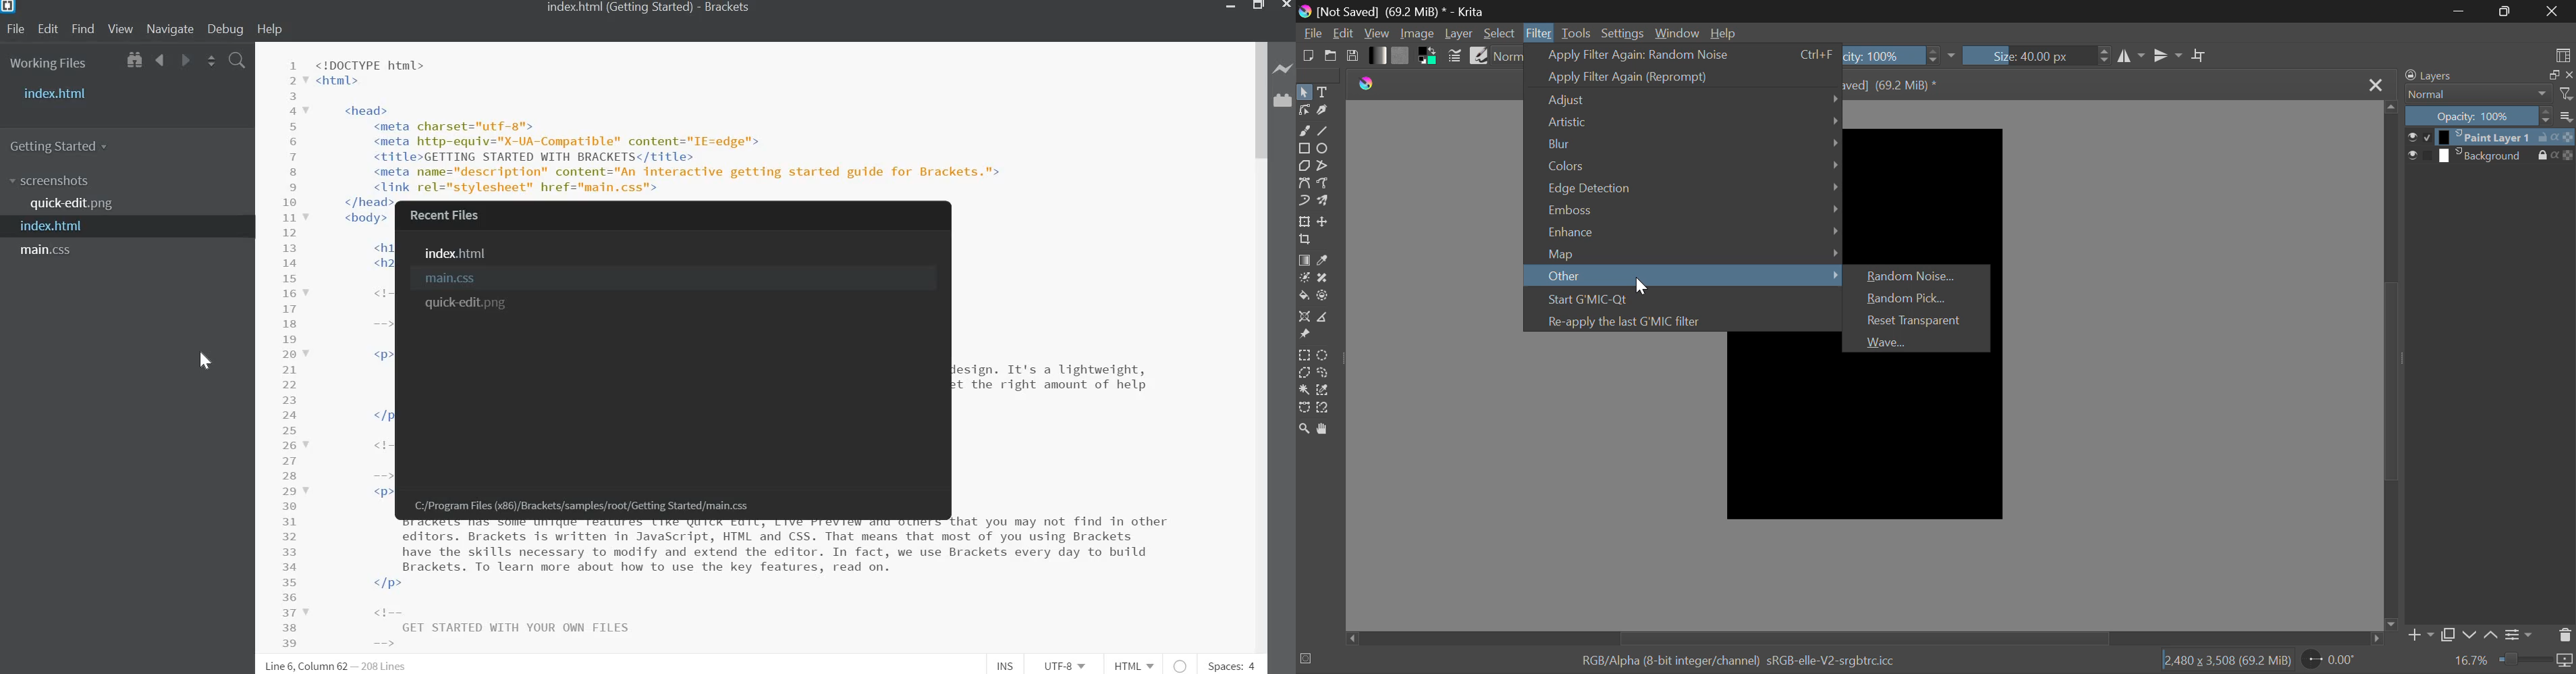  What do you see at coordinates (1324, 132) in the screenshot?
I see `Line` at bounding box center [1324, 132].